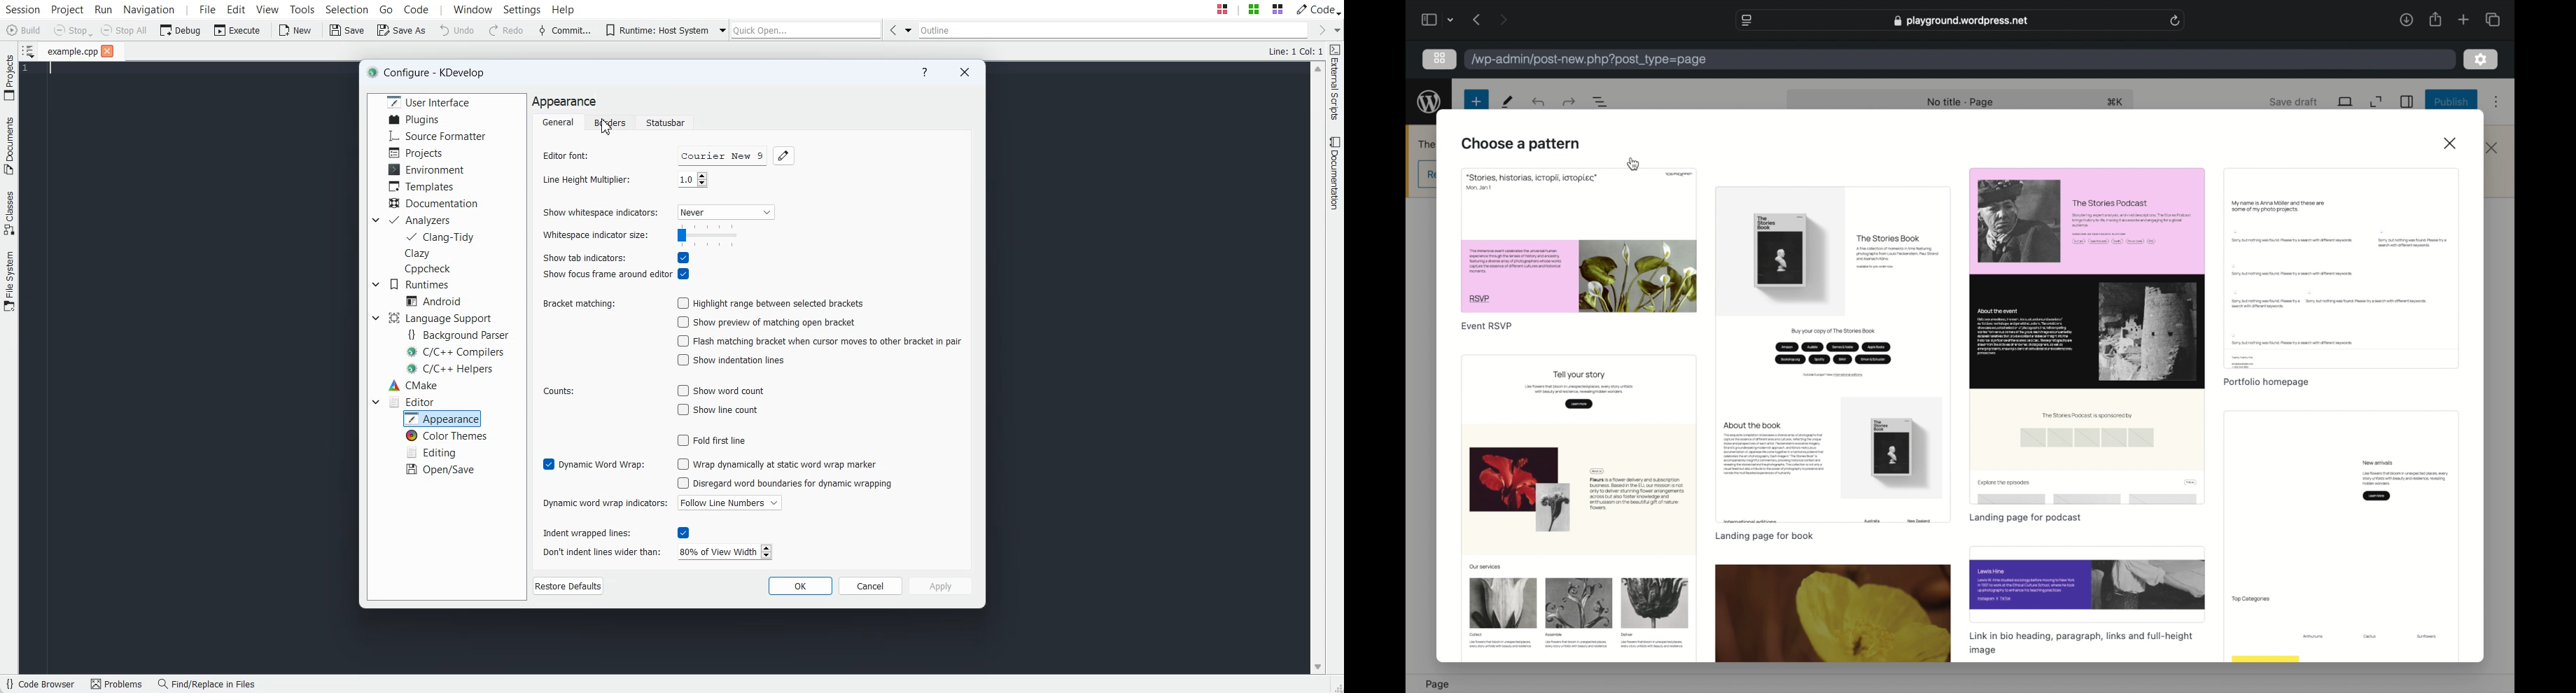 The image size is (2576, 700). I want to click on Dynamic word wrap indicators, so click(602, 503).